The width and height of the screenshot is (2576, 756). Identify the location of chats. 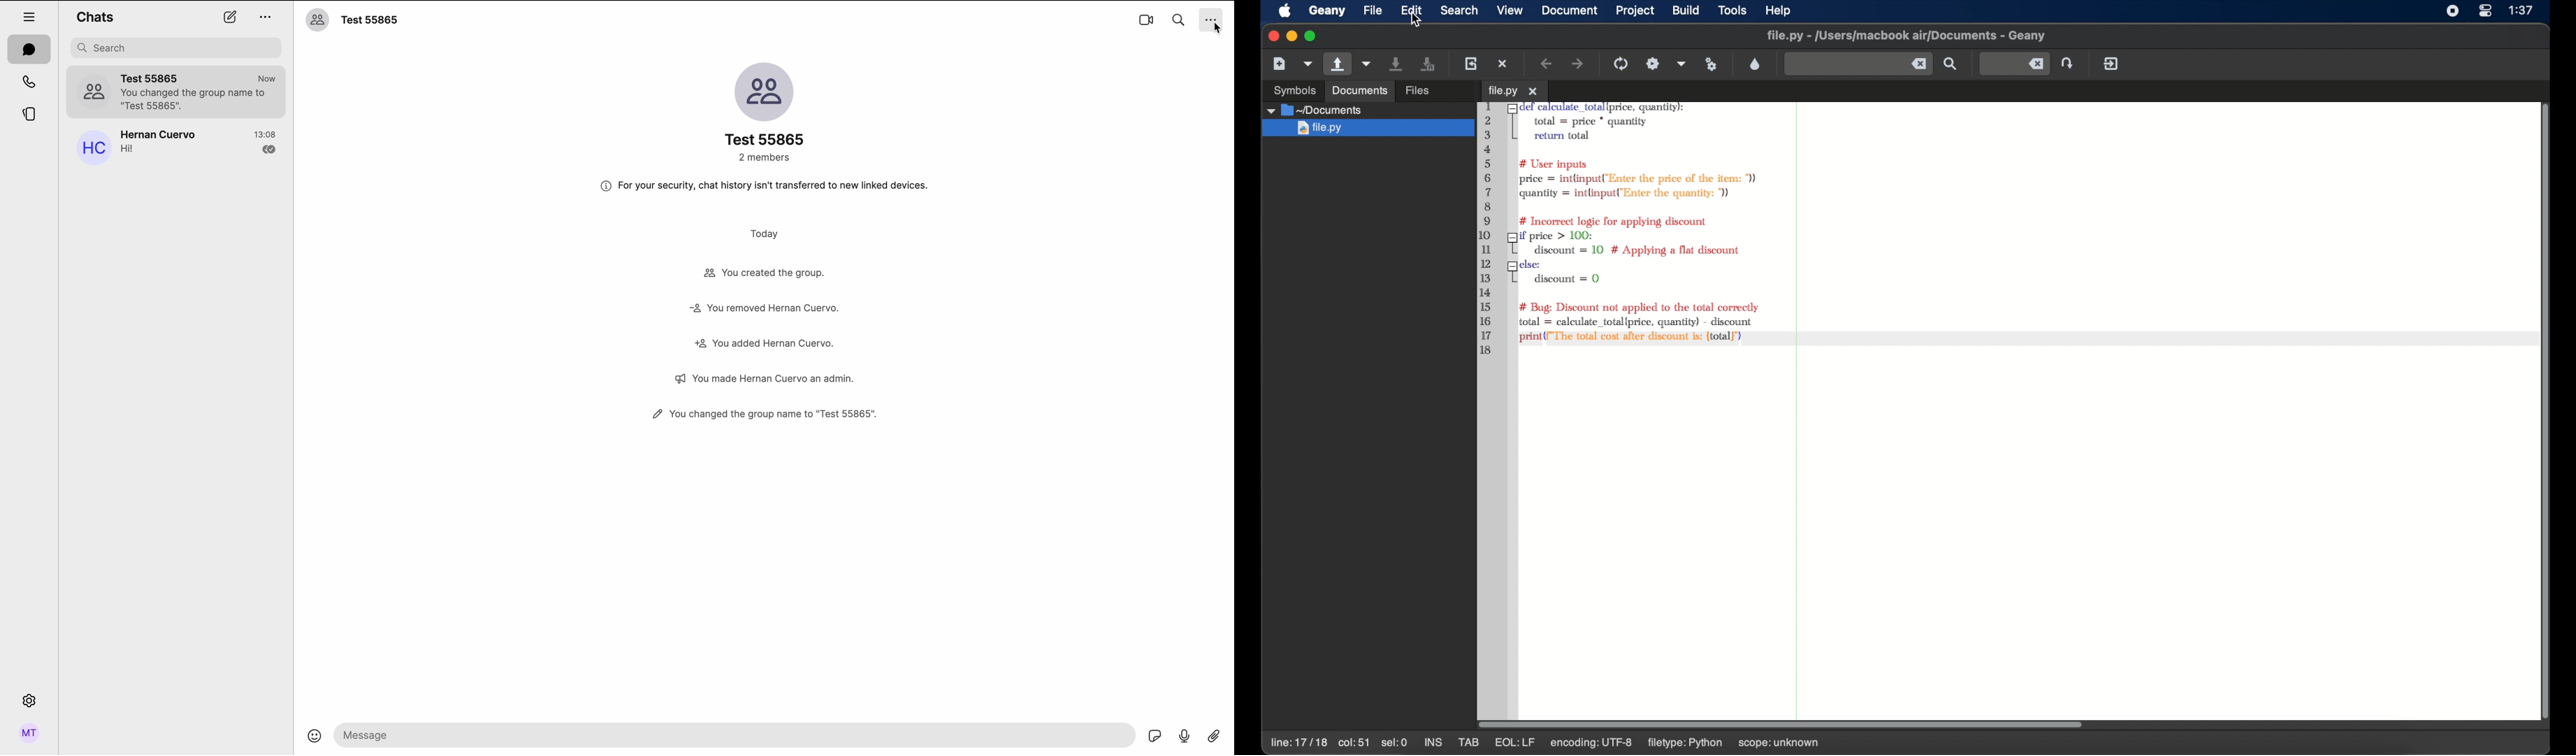
(95, 16).